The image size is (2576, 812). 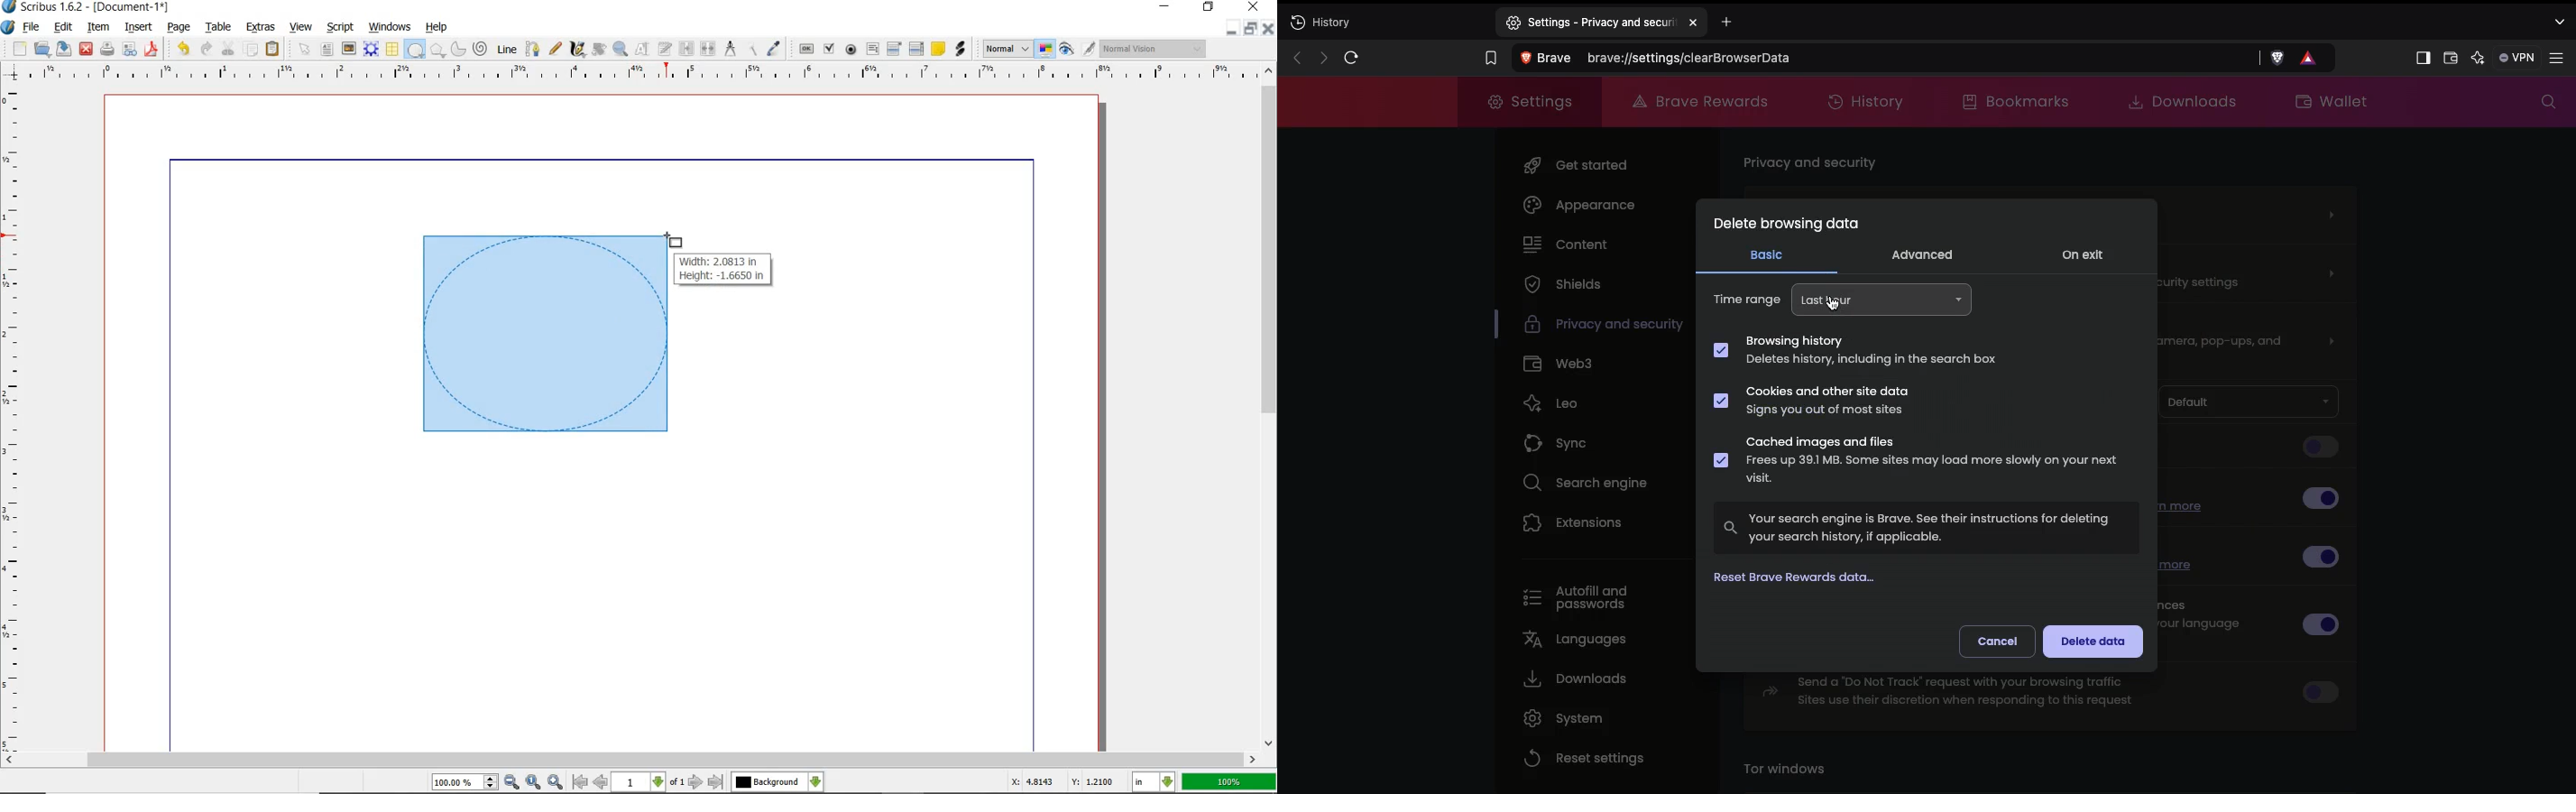 I want to click on SELECT, so click(x=305, y=50).